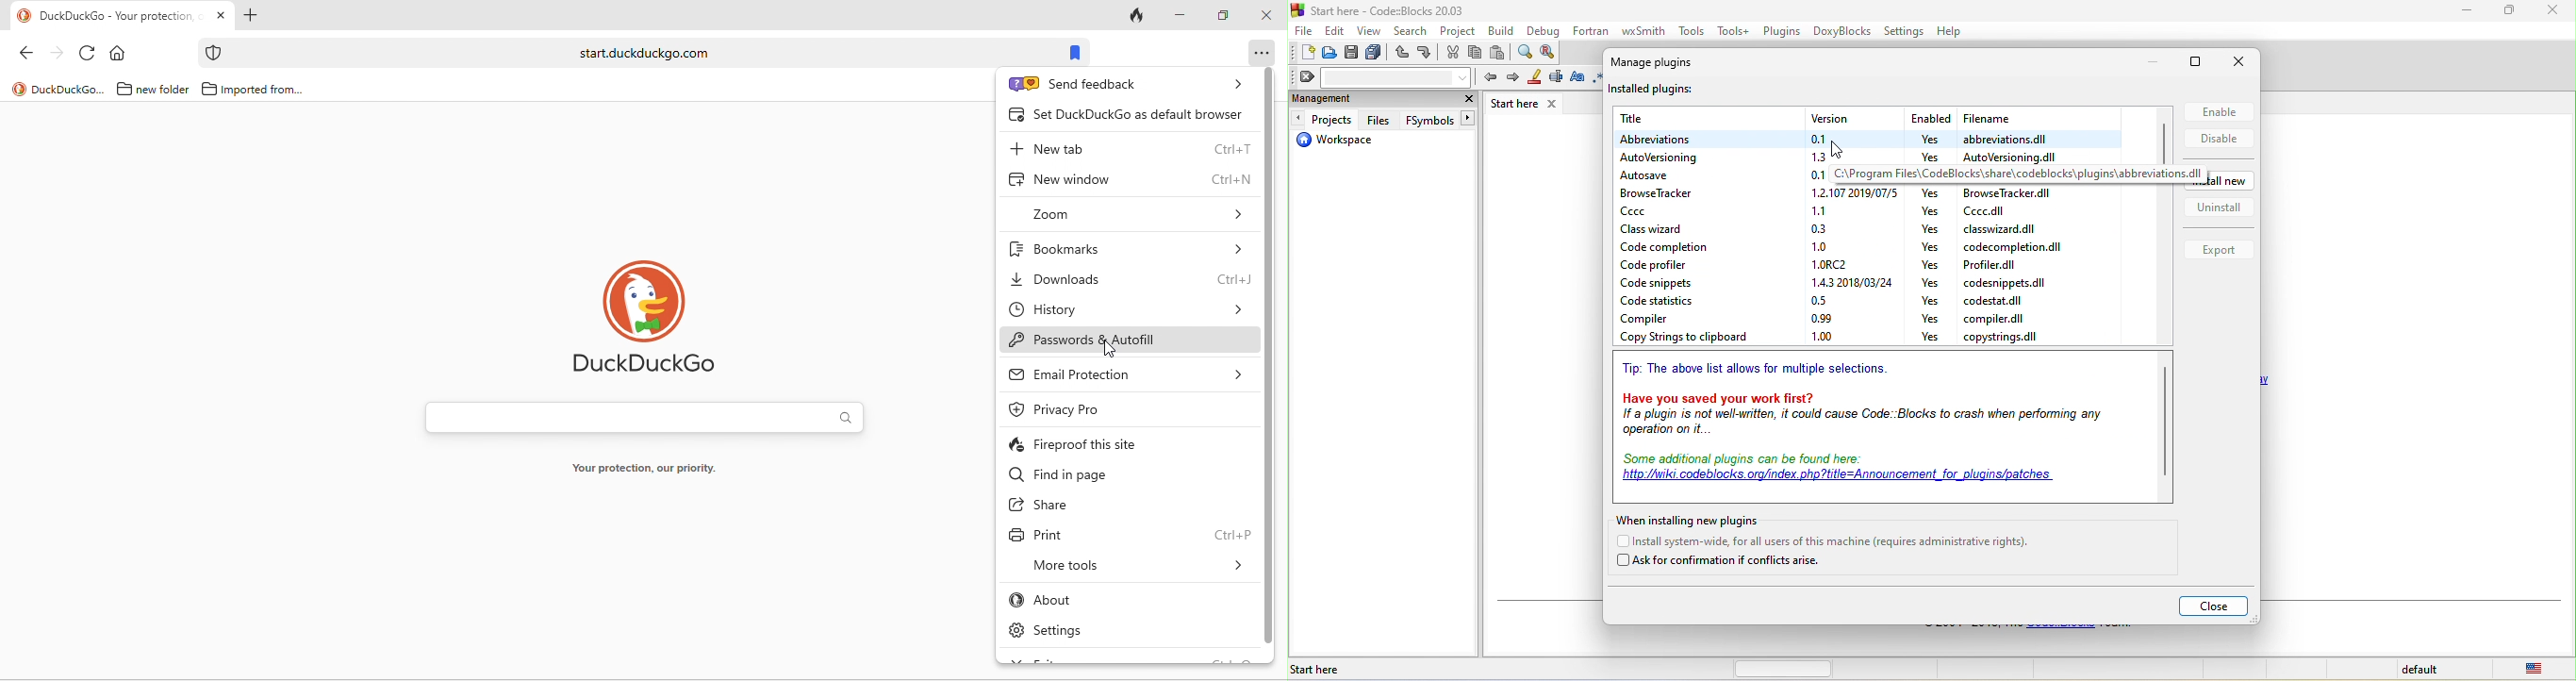  What do you see at coordinates (1948, 30) in the screenshot?
I see `help` at bounding box center [1948, 30].